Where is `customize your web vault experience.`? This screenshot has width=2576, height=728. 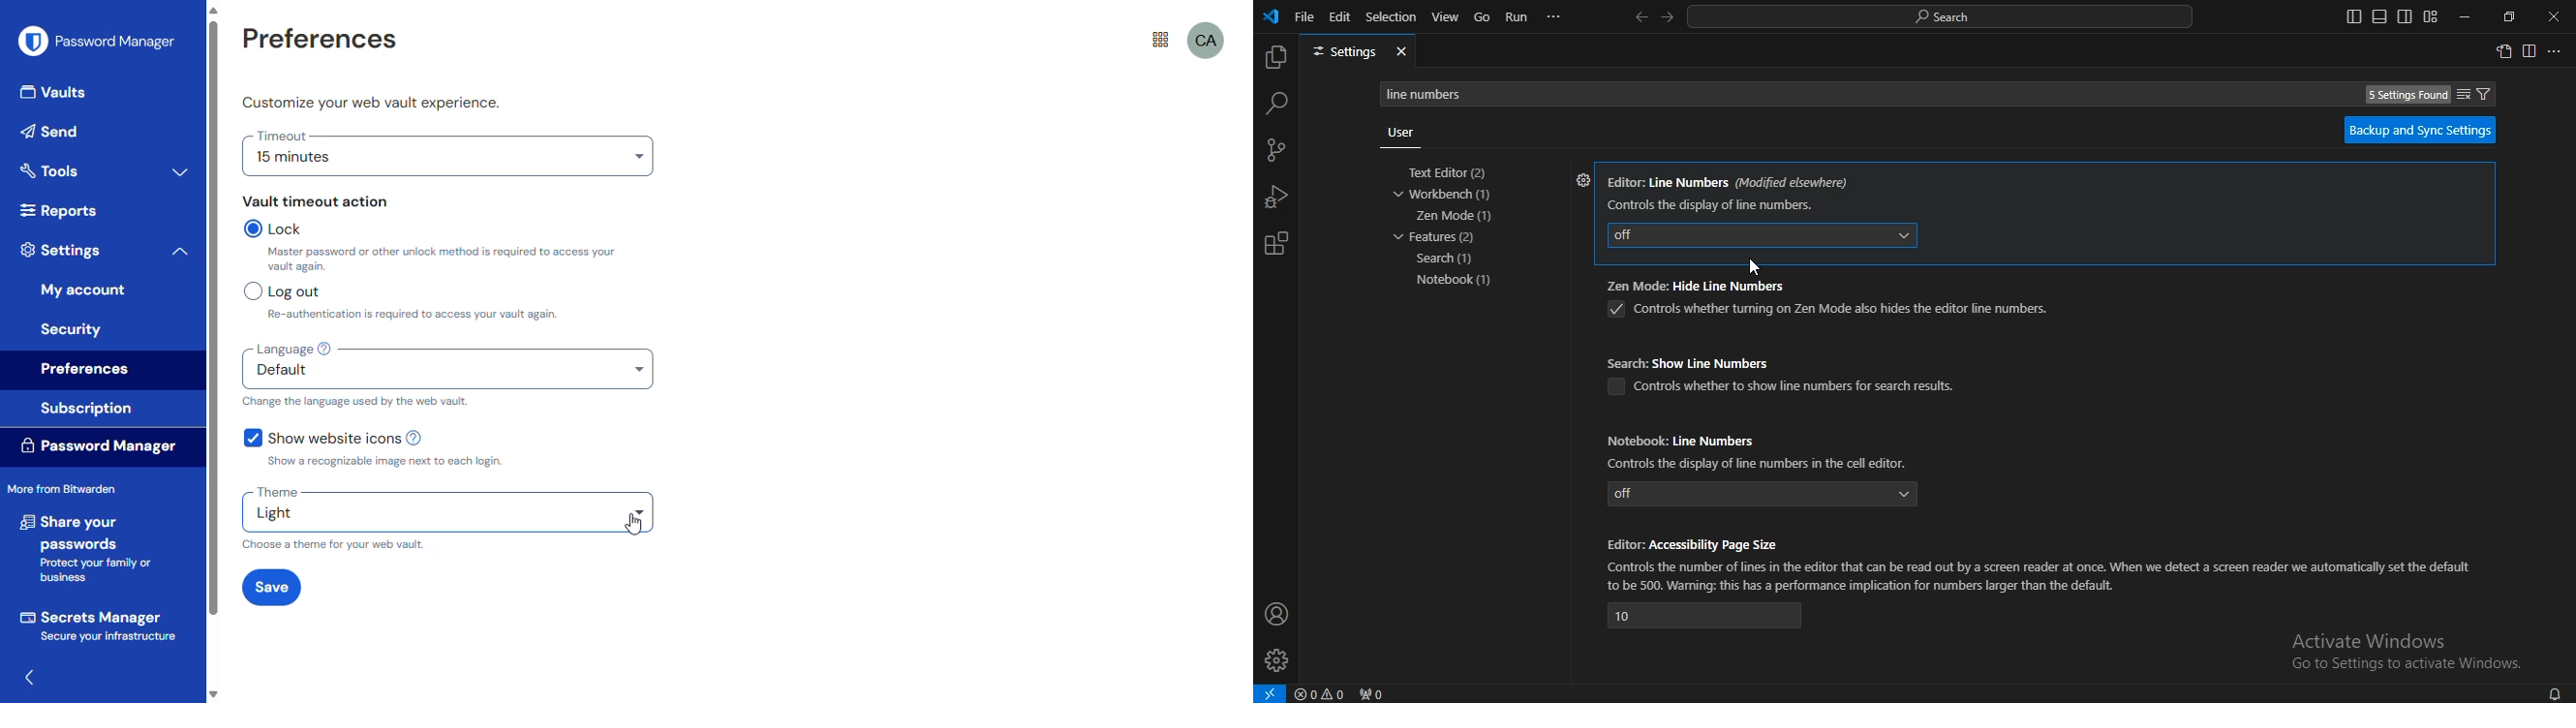
customize your web vault experience. is located at coordinates (372, 103).